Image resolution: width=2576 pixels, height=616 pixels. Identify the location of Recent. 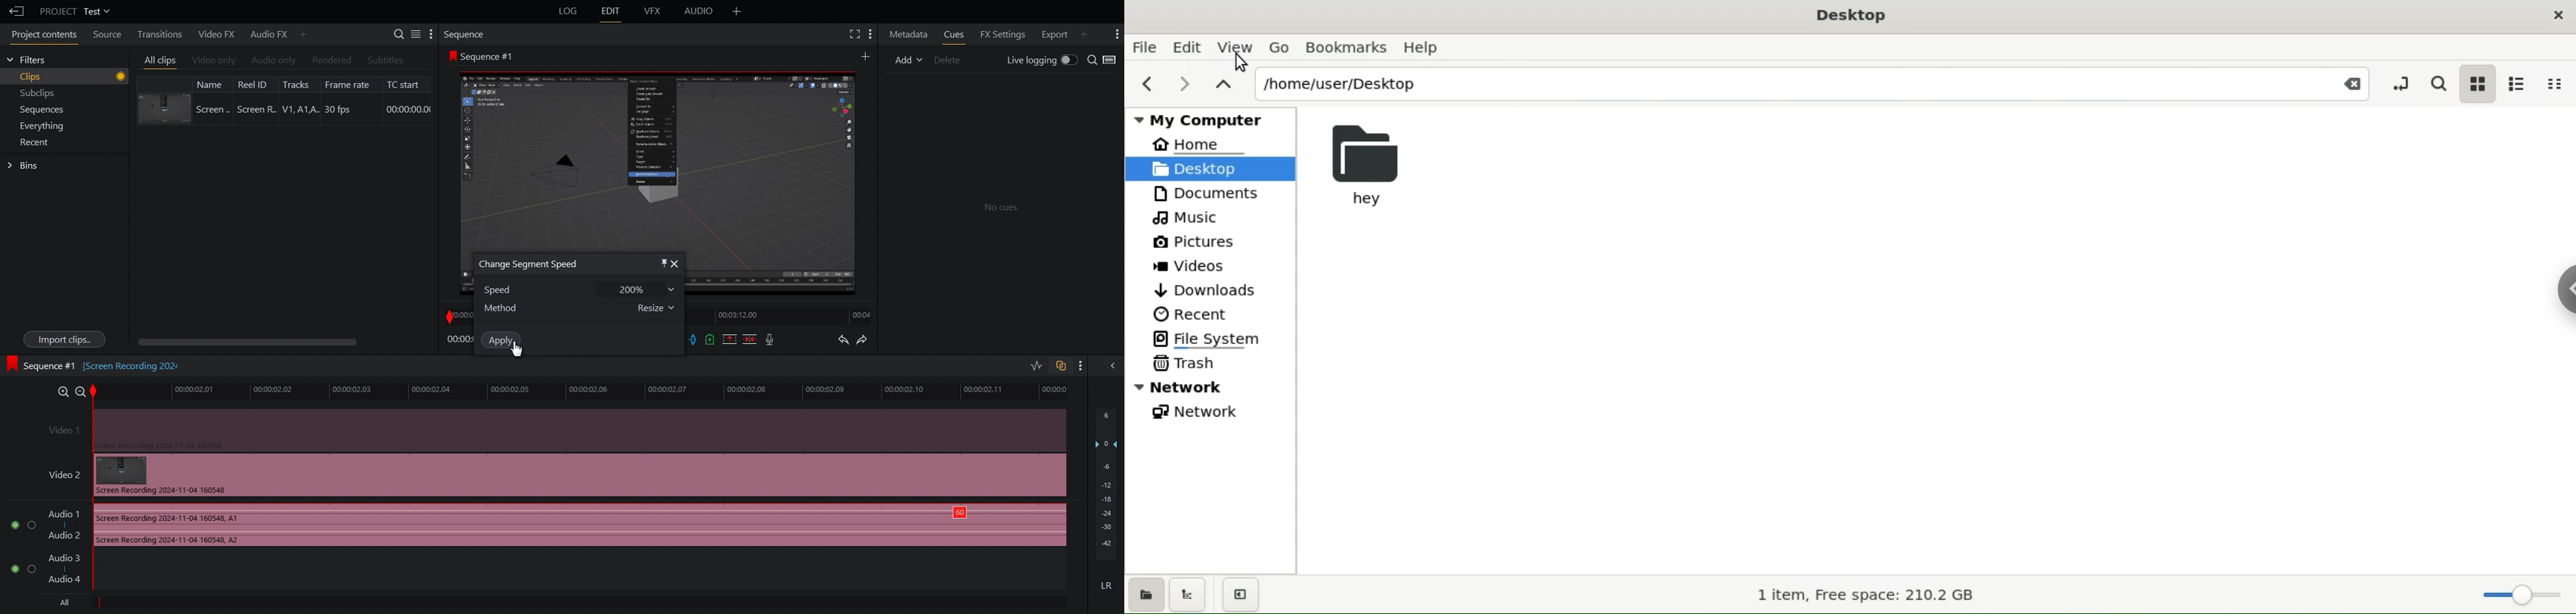
(37, 142).